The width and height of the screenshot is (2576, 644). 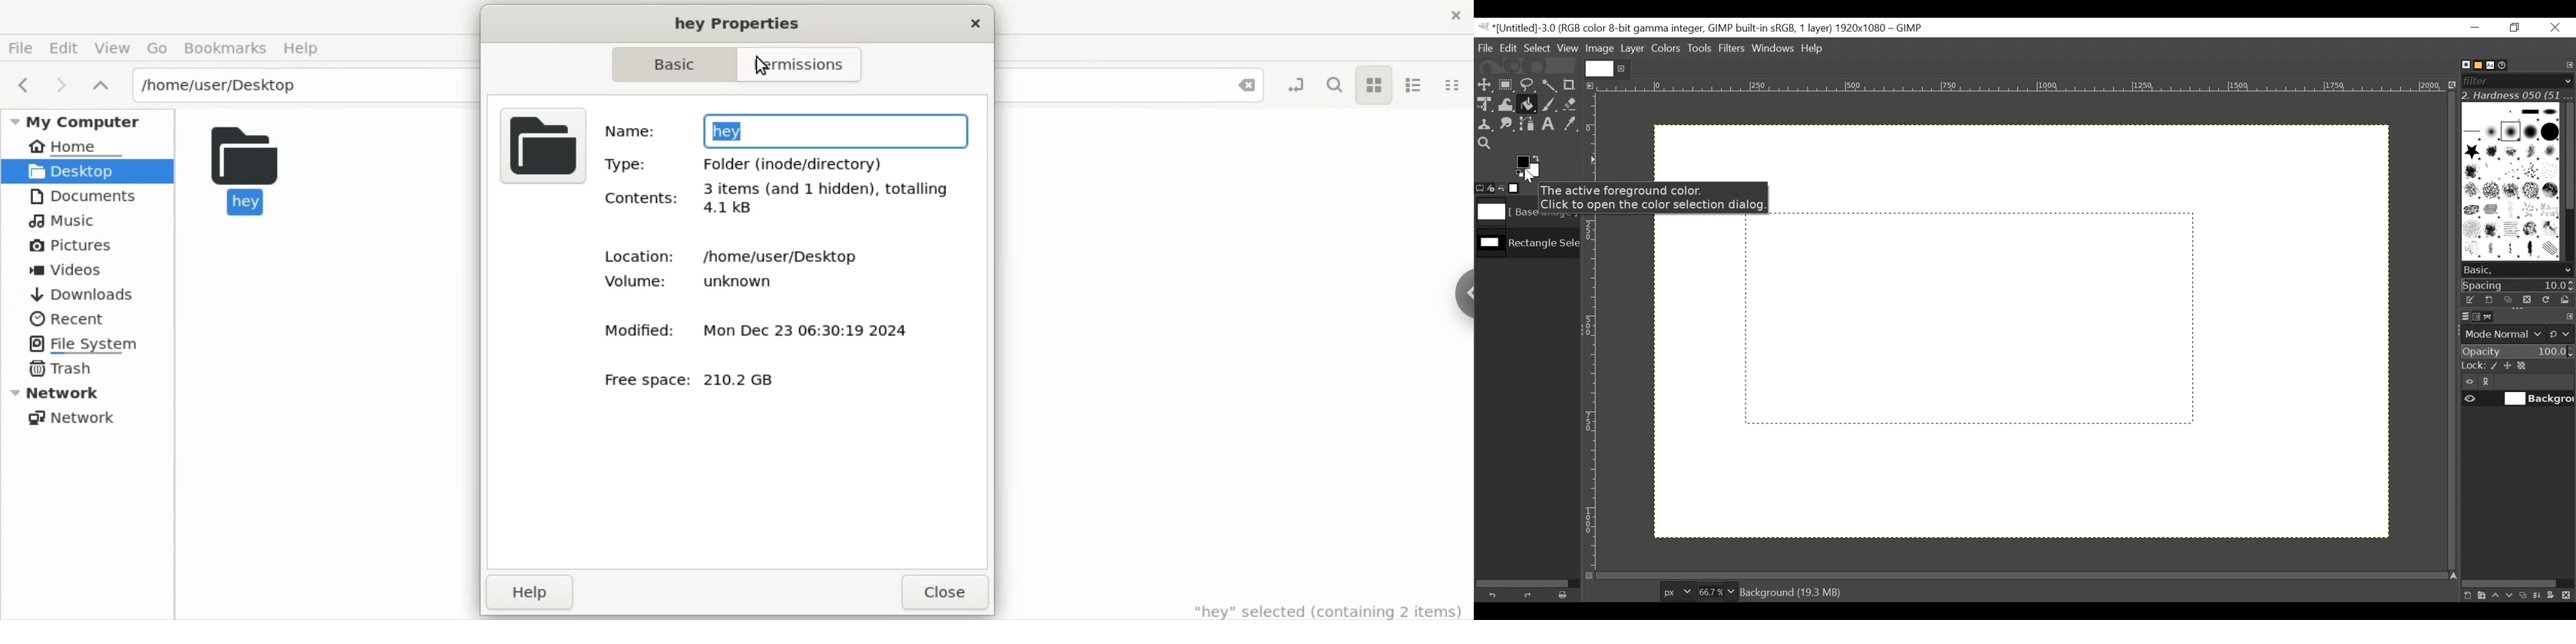 What do you see at coordinates (708, 285) in the screenshot?
I see `Volume: Unknown` at bounding box center [708, 285].